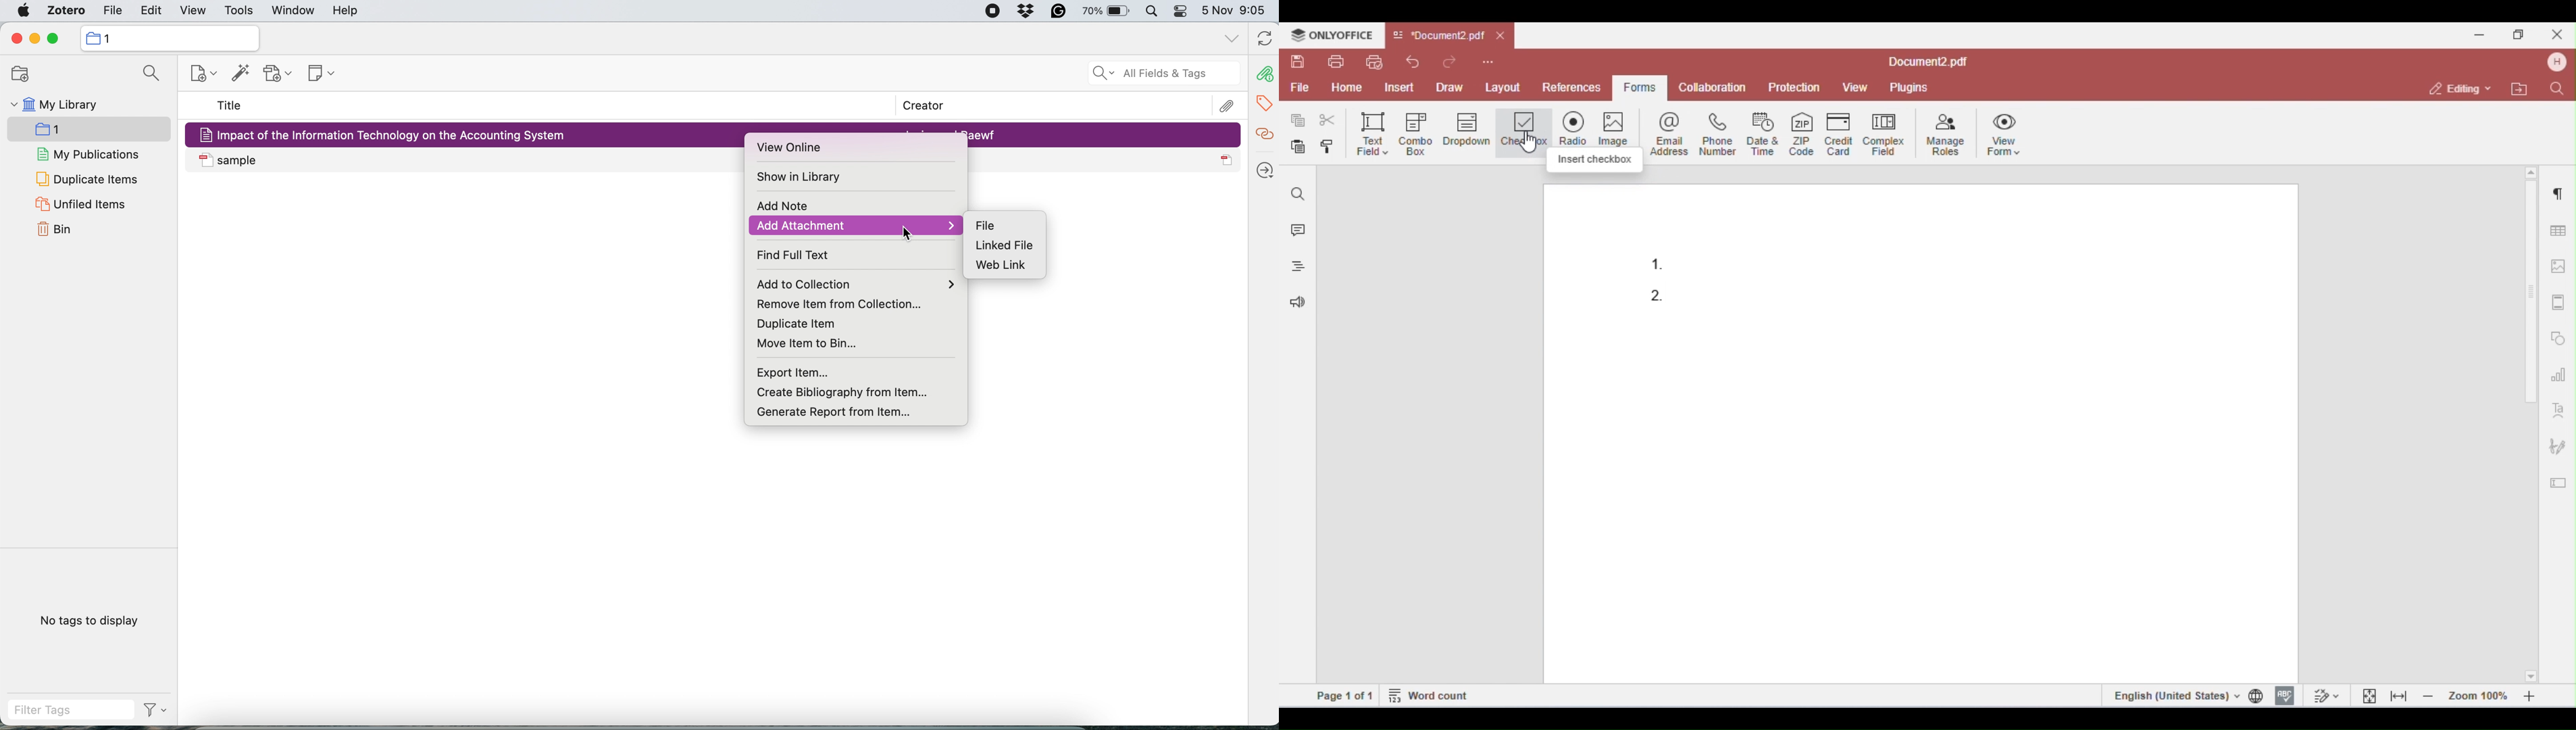  What do you see at coordinates (1153, 74) in the screenshot?
I see `all fields and tags` at bounding box center [1153, 74].